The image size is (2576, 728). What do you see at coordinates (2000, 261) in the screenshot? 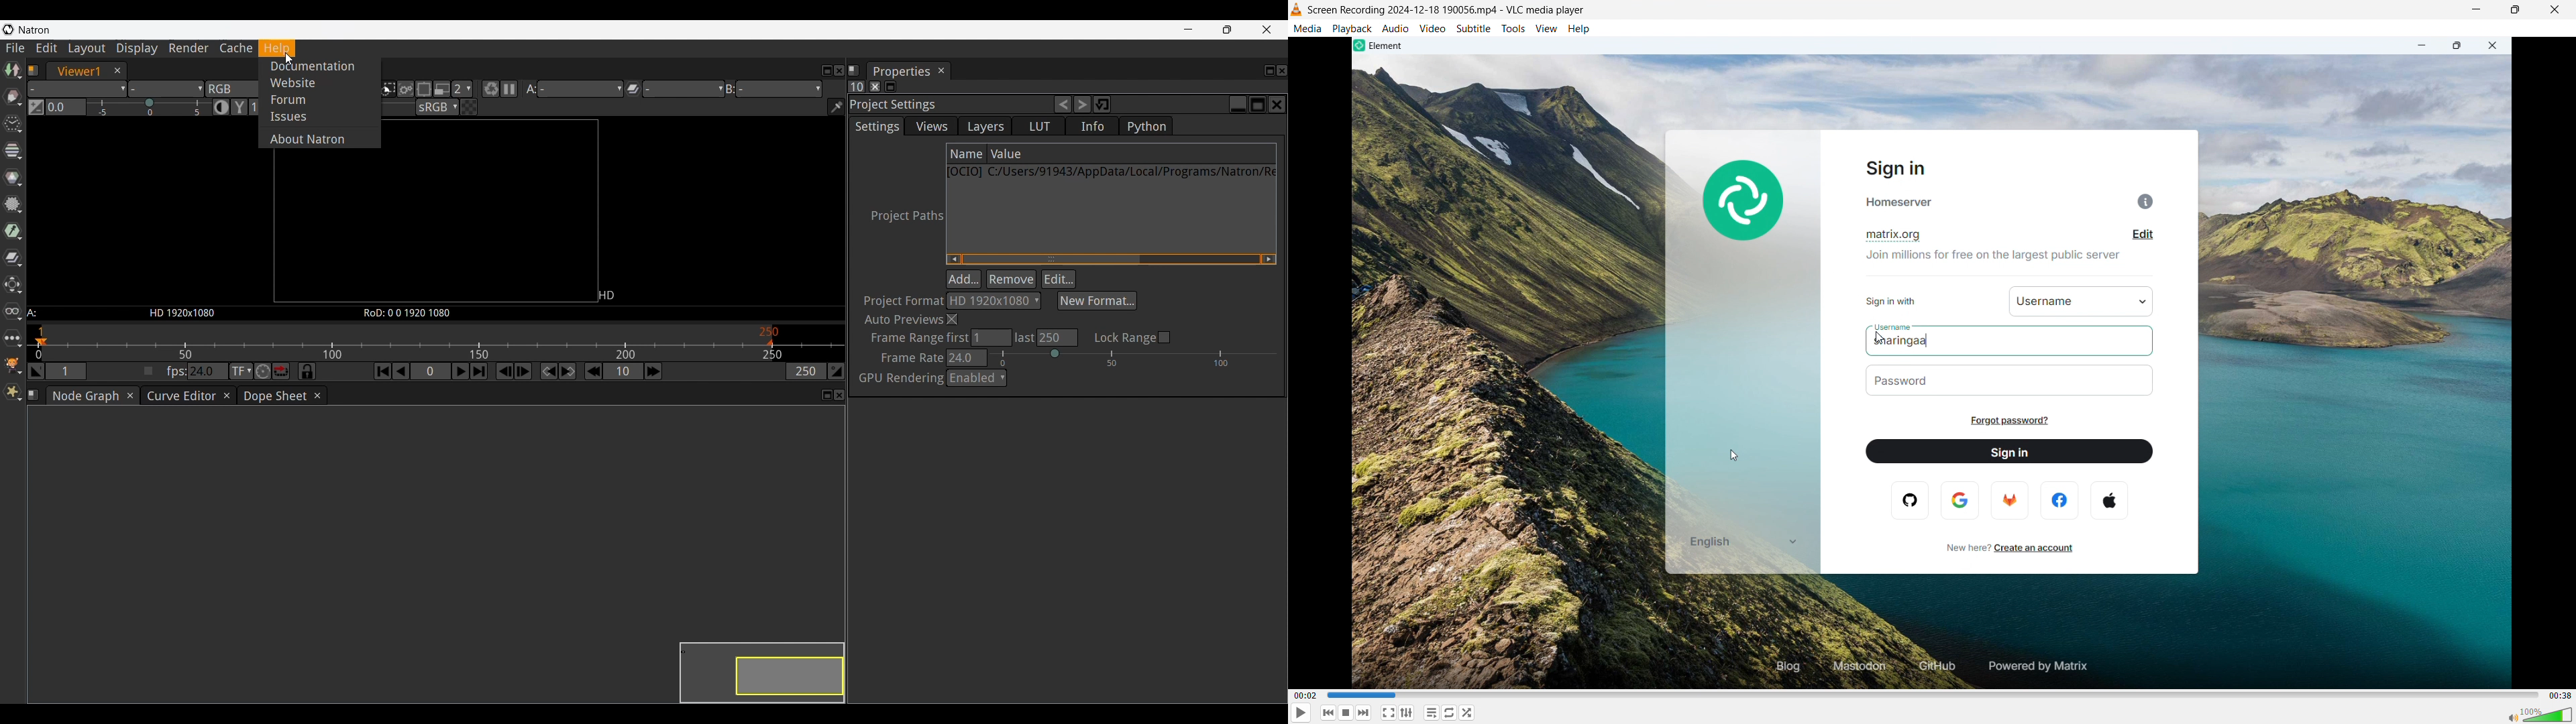
I see `join millions for free on the largest public server.` at bounding box center [2000, 261].